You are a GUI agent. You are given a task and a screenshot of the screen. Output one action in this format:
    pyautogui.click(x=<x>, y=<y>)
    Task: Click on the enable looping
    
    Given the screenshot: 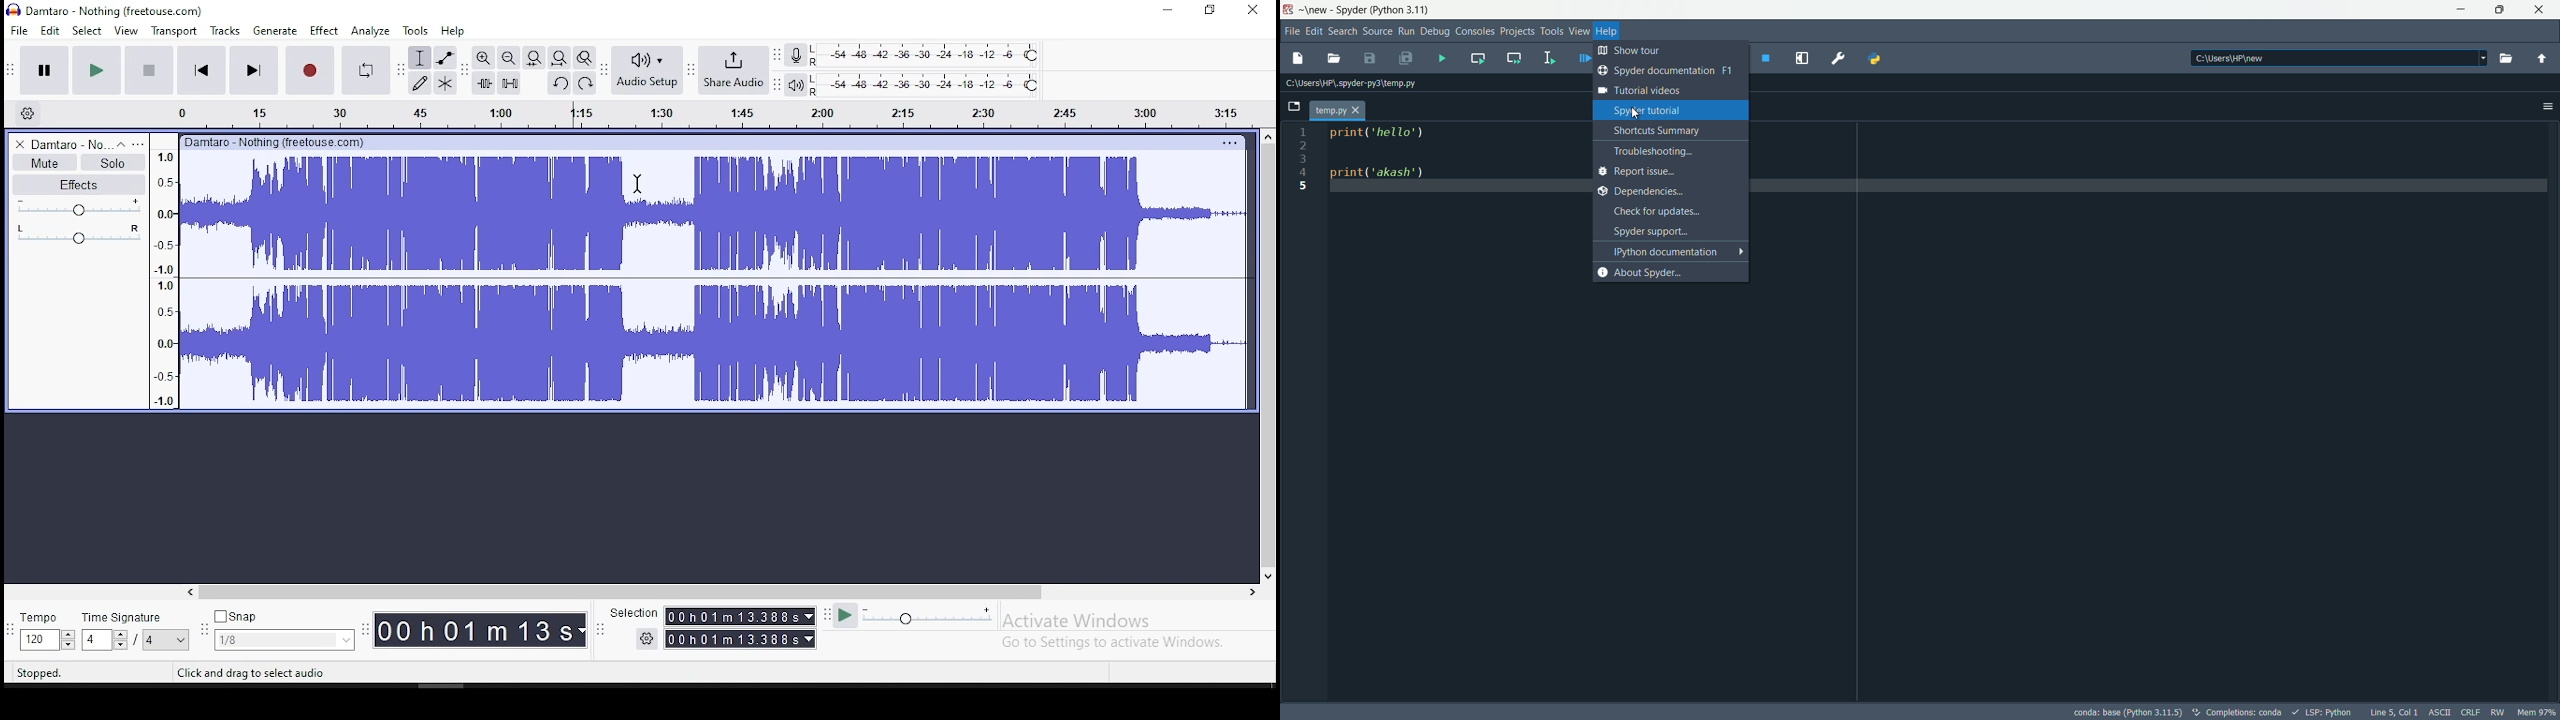 What is the action you would take?
    pyautogui.click(x=366, y=69)
    